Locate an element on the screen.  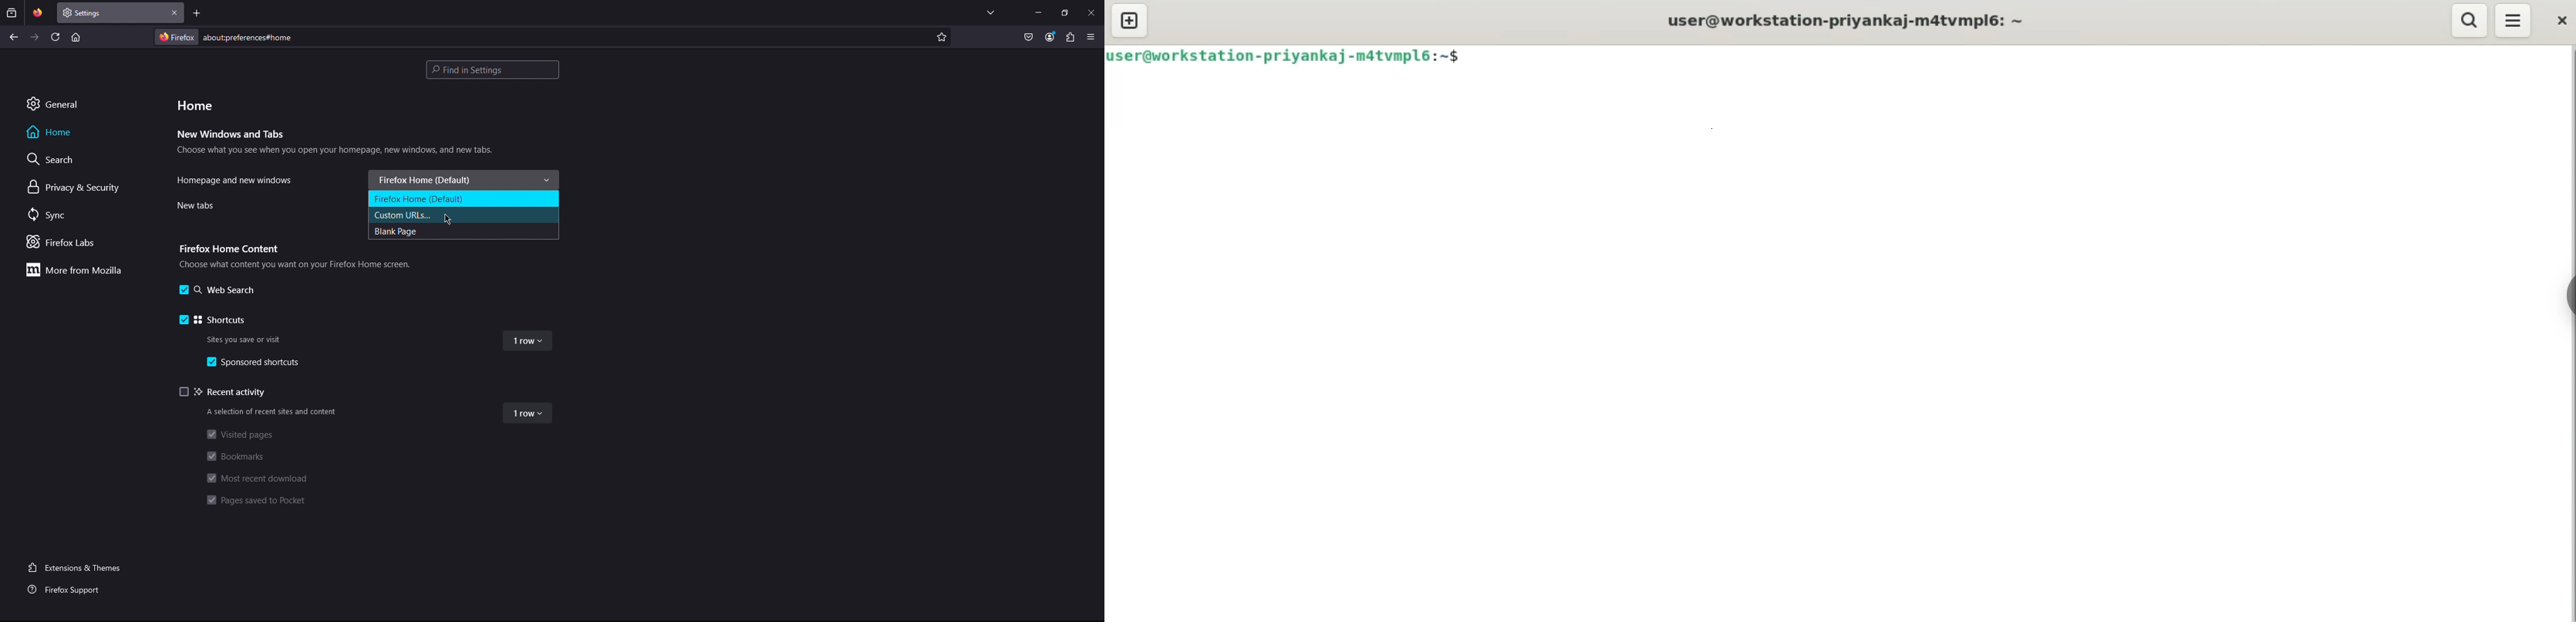
Homepage and new windows is located at coordinates (235, 181).